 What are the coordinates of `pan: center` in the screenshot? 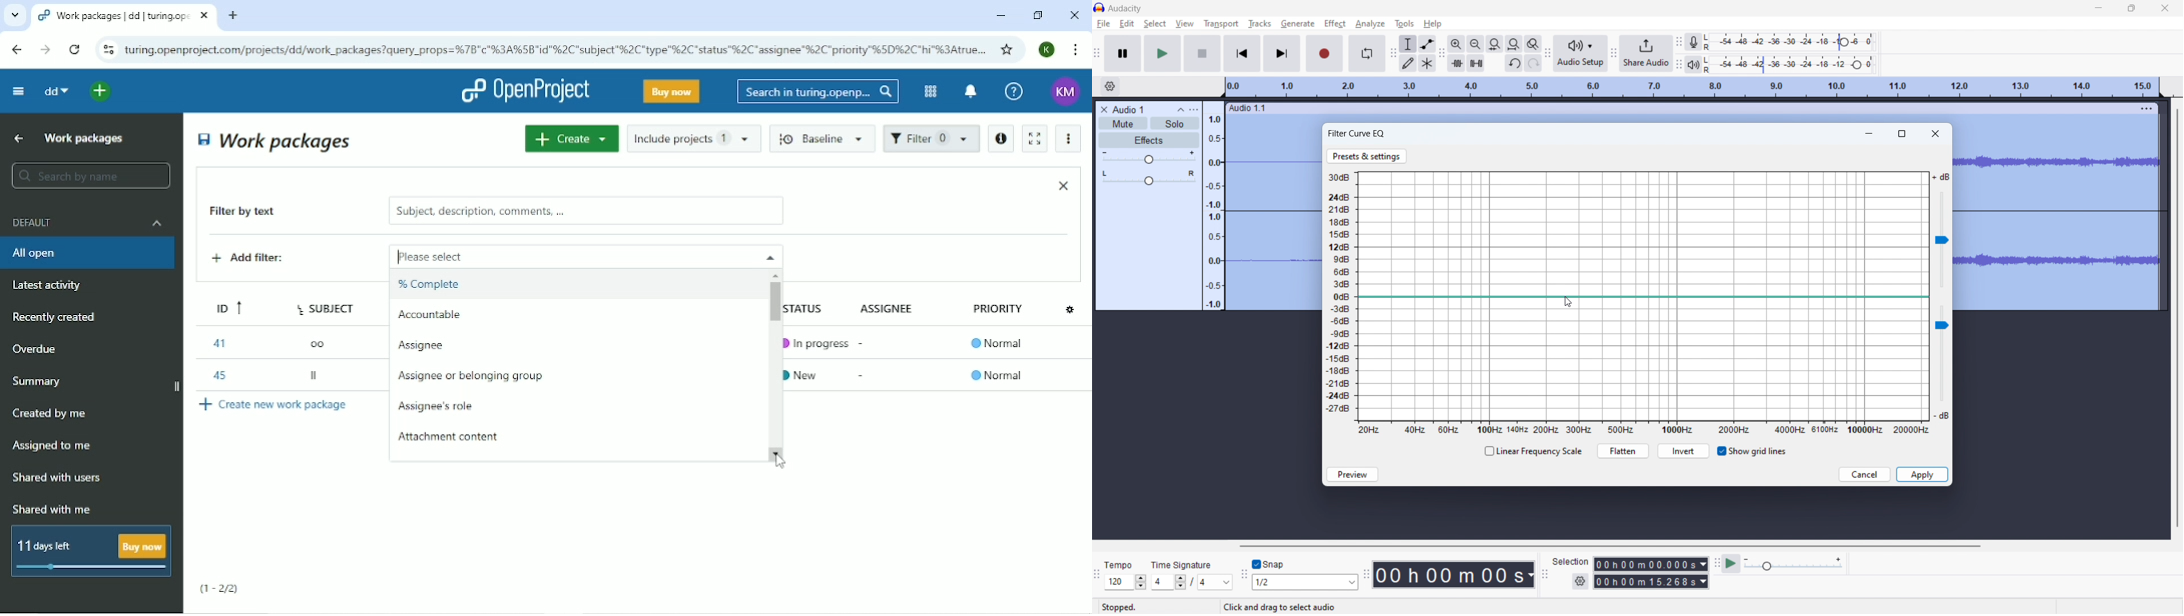 It's located at (1149, 177).